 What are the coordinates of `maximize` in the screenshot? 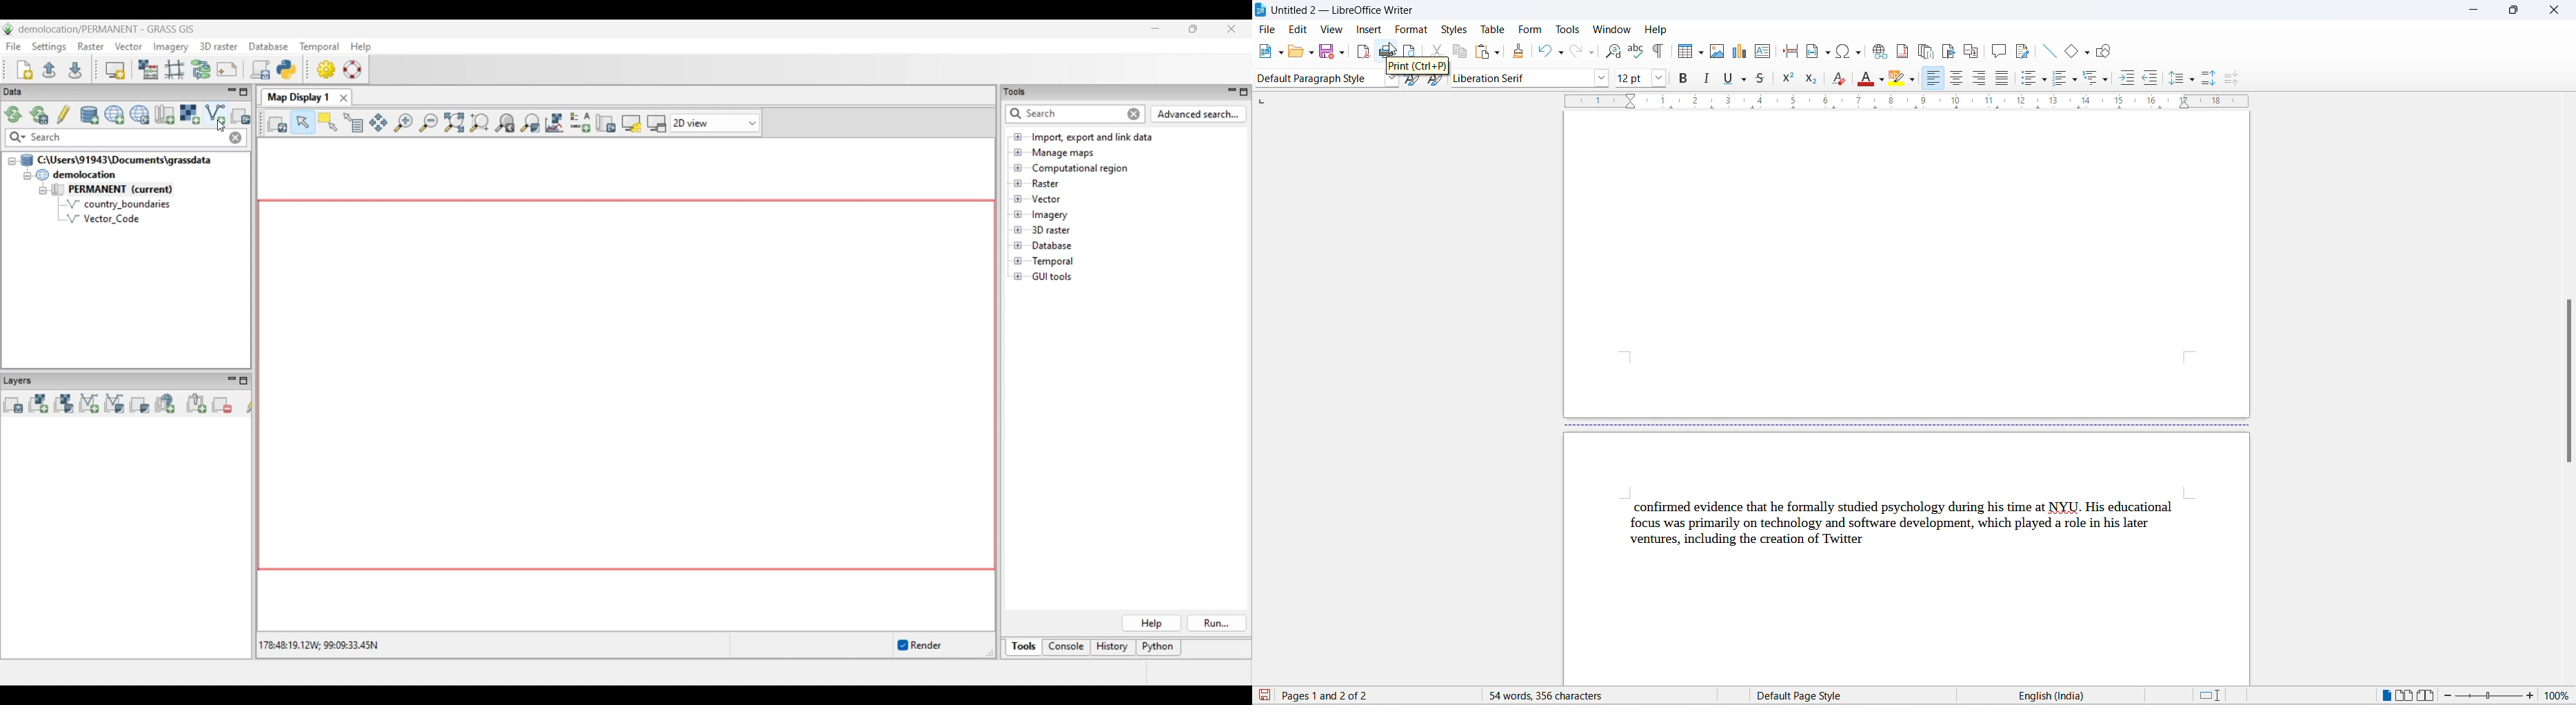 It's located at (2514, 11).